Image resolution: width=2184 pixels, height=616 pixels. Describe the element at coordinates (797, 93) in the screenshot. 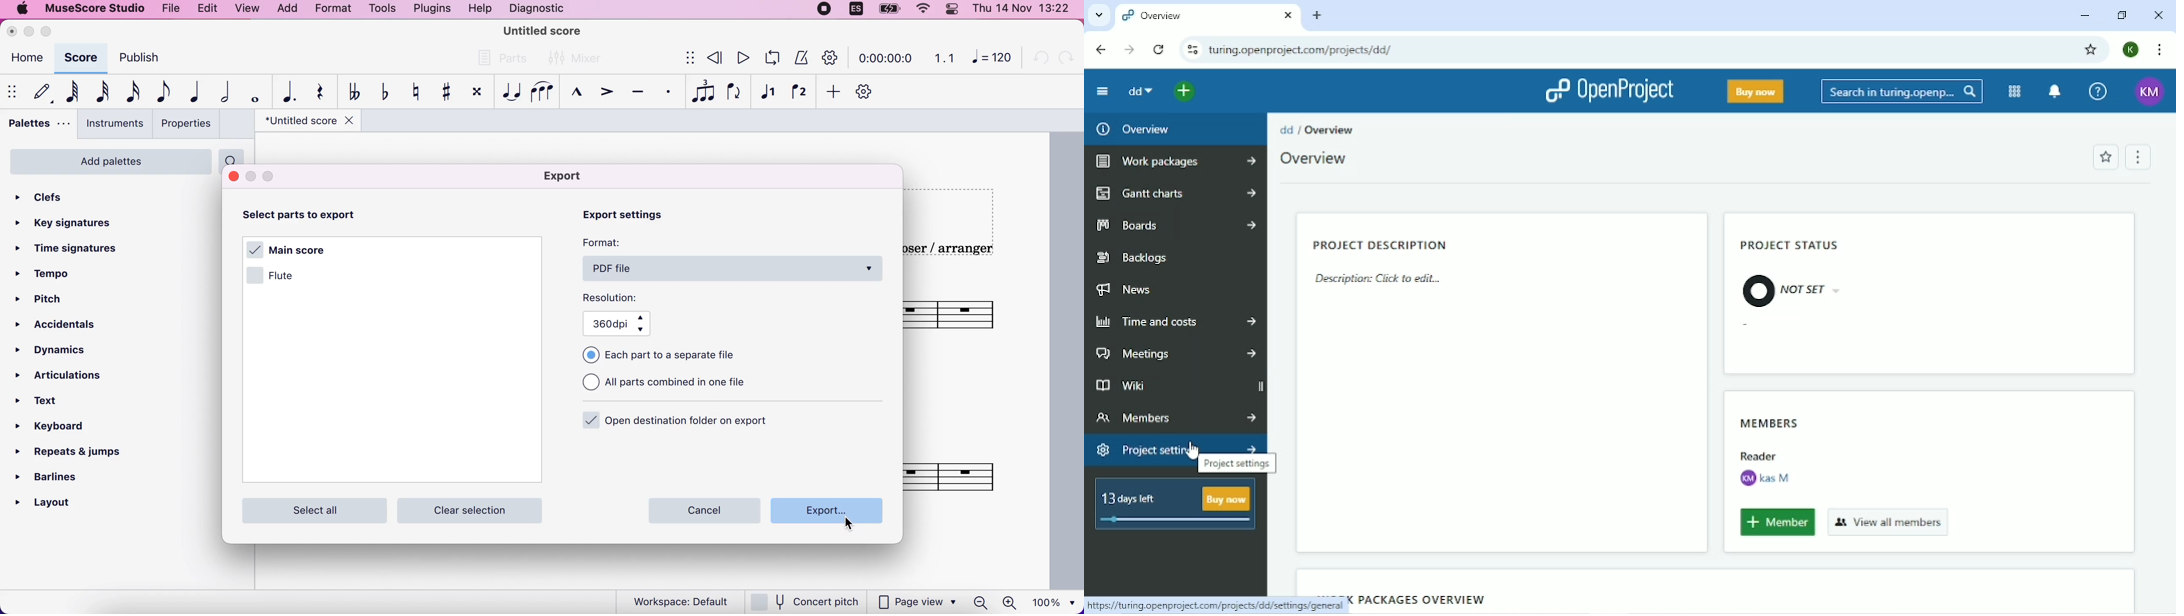

I see `voice 2` at that location.